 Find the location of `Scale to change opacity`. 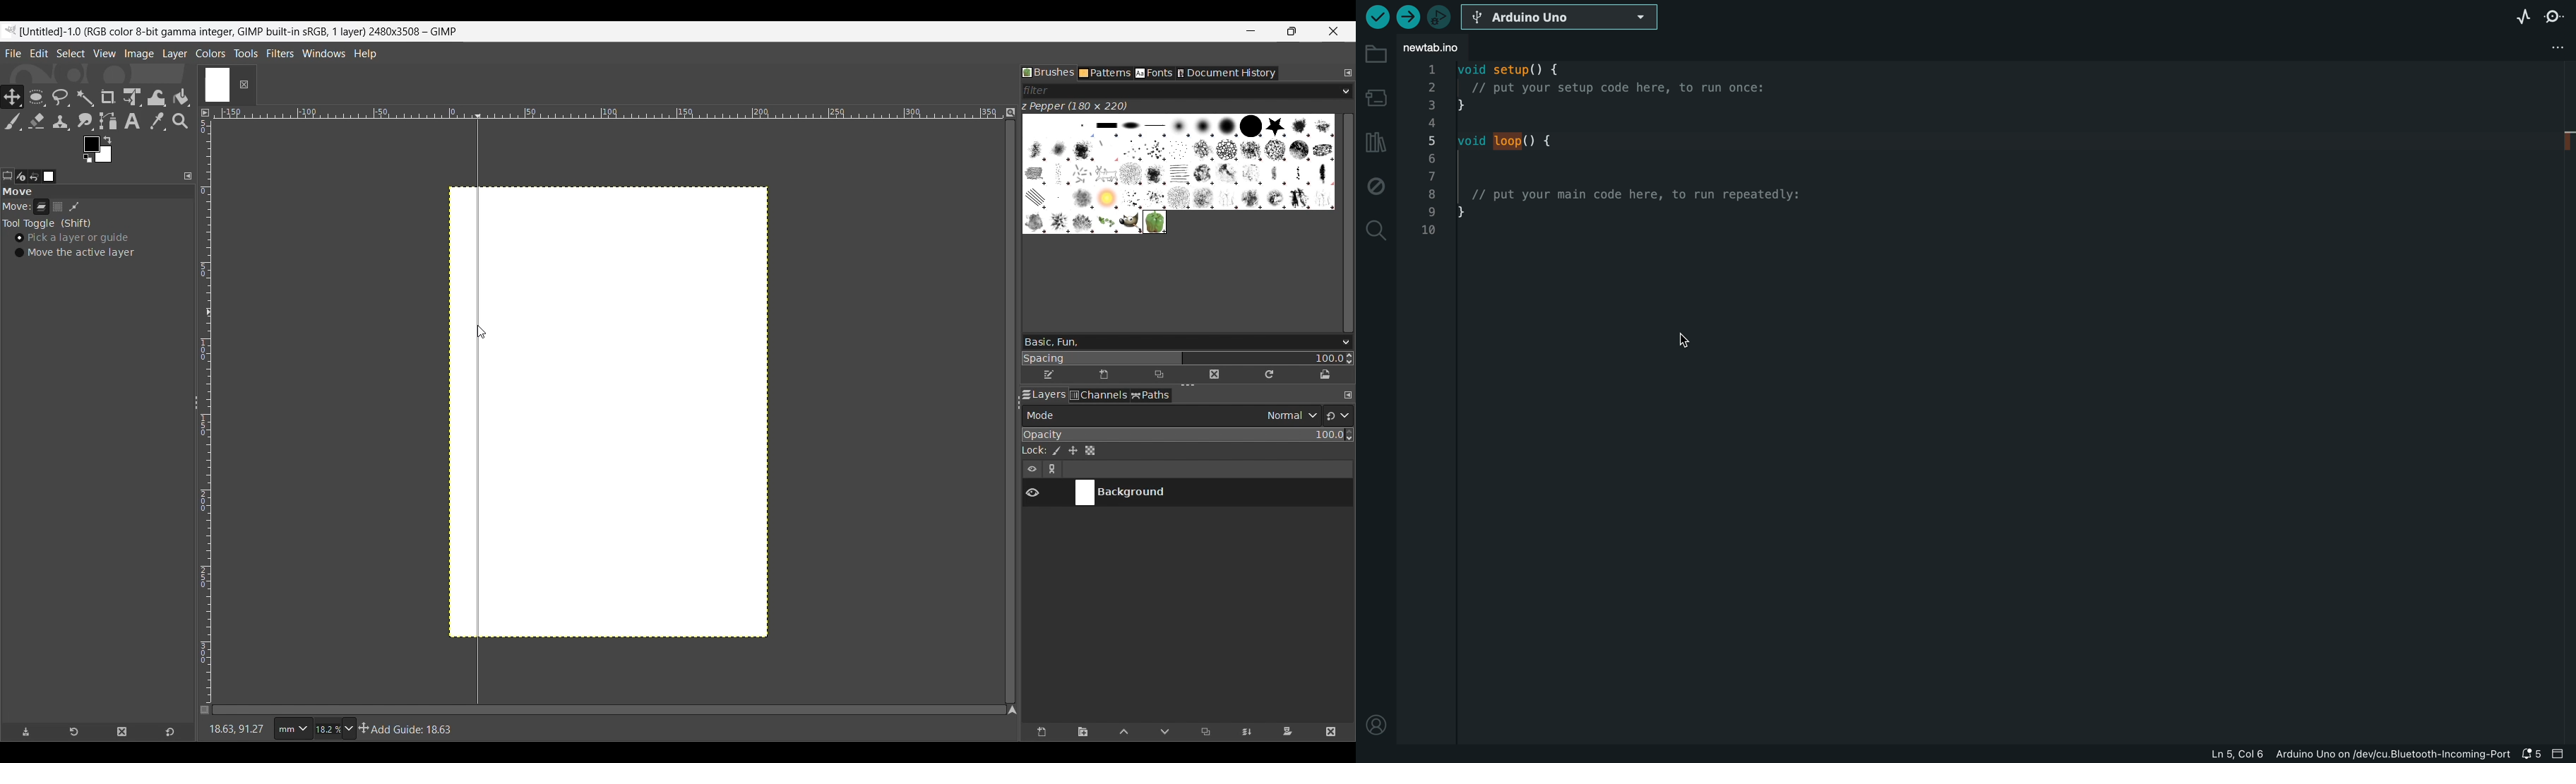

Scale to change opacity is located at coordinates (1183, 434).